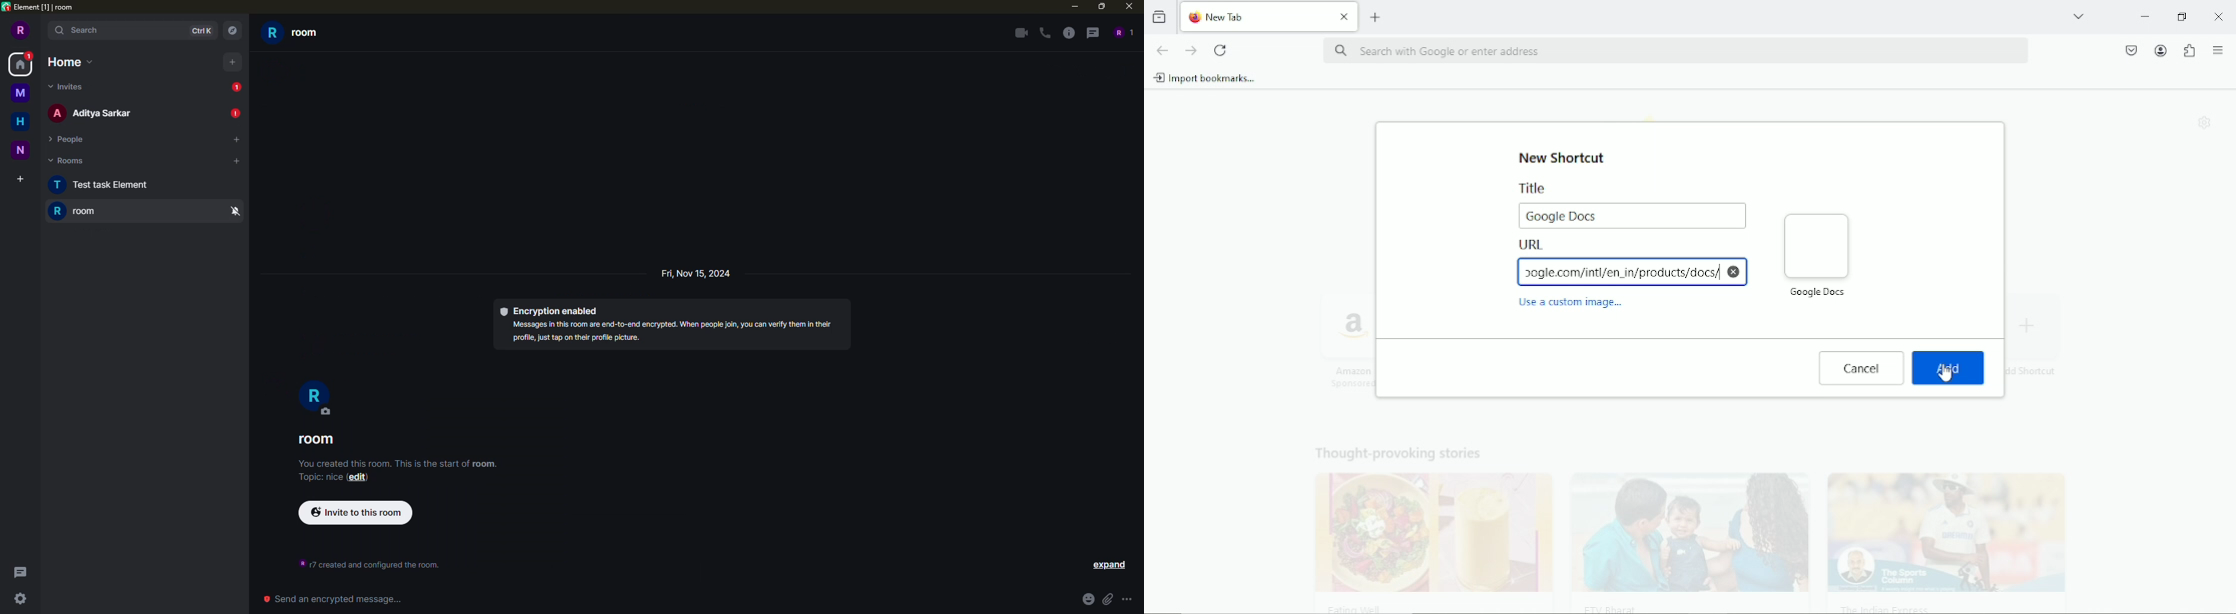  I want to click on Close Tab, so click(1345, 17).